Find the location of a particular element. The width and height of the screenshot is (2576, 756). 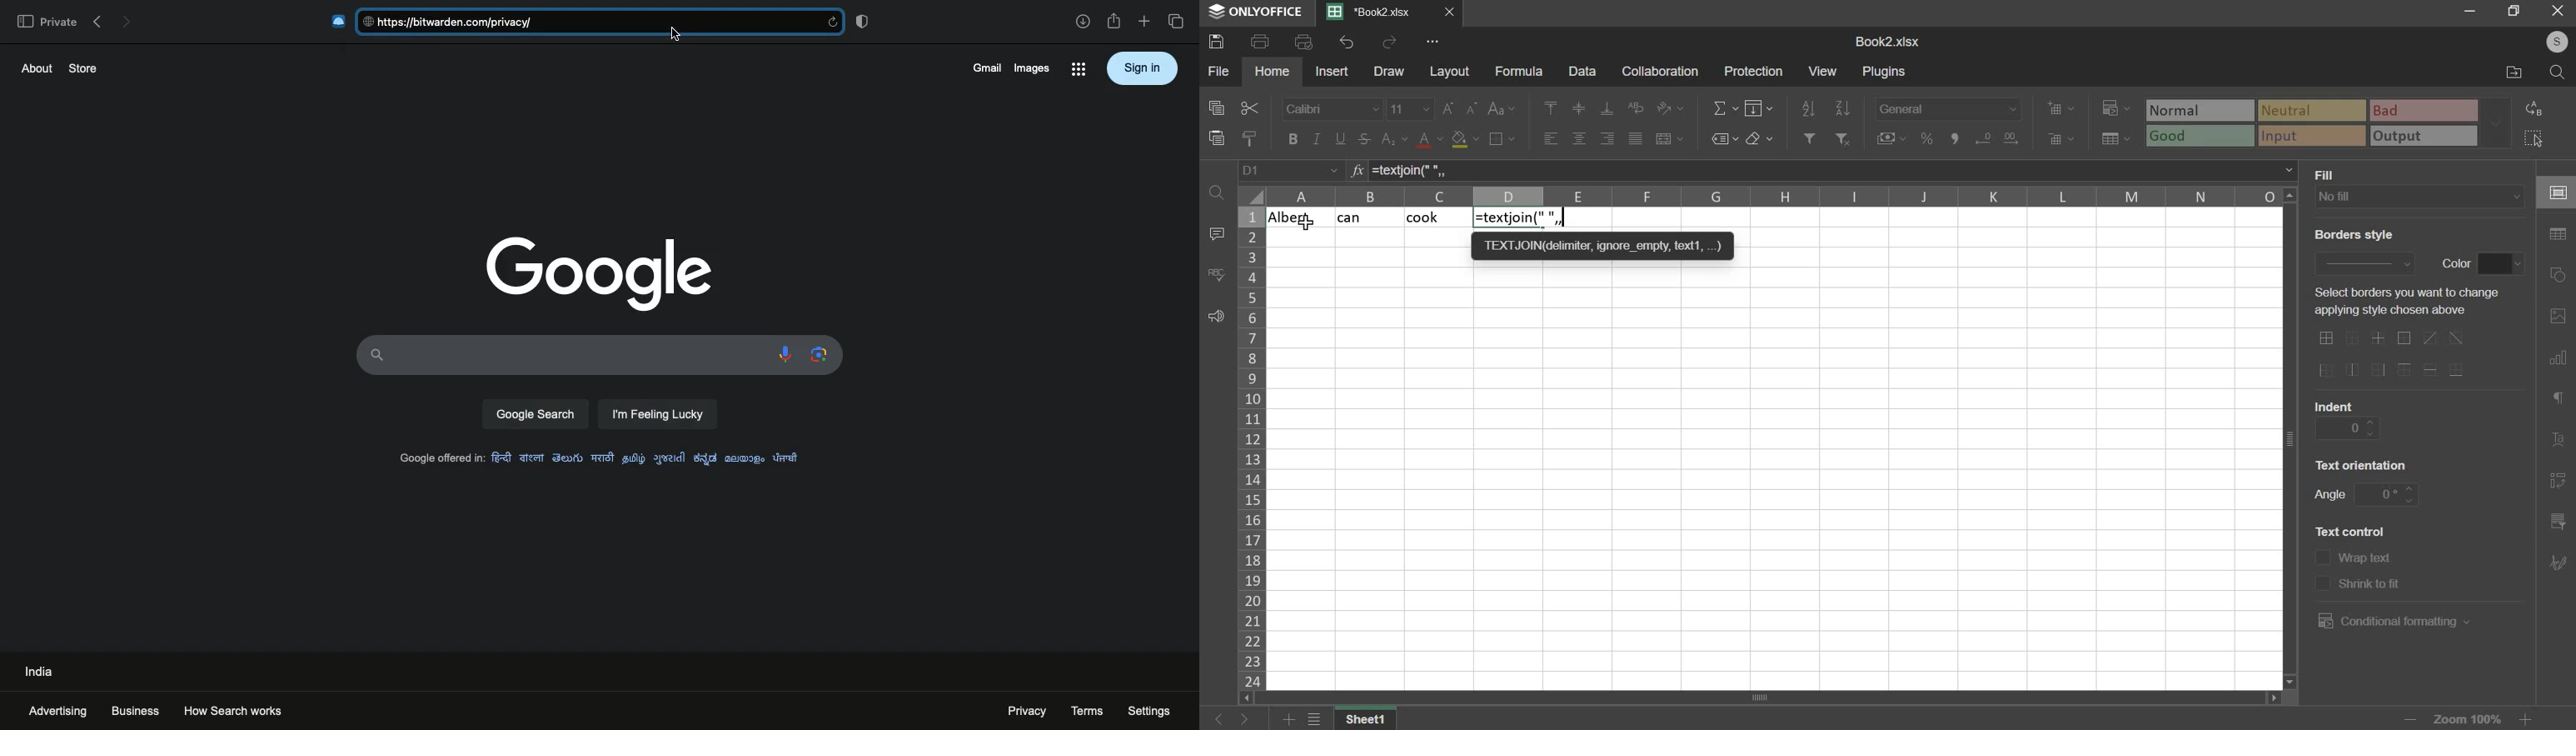

india is located at coordinates (41, 670).